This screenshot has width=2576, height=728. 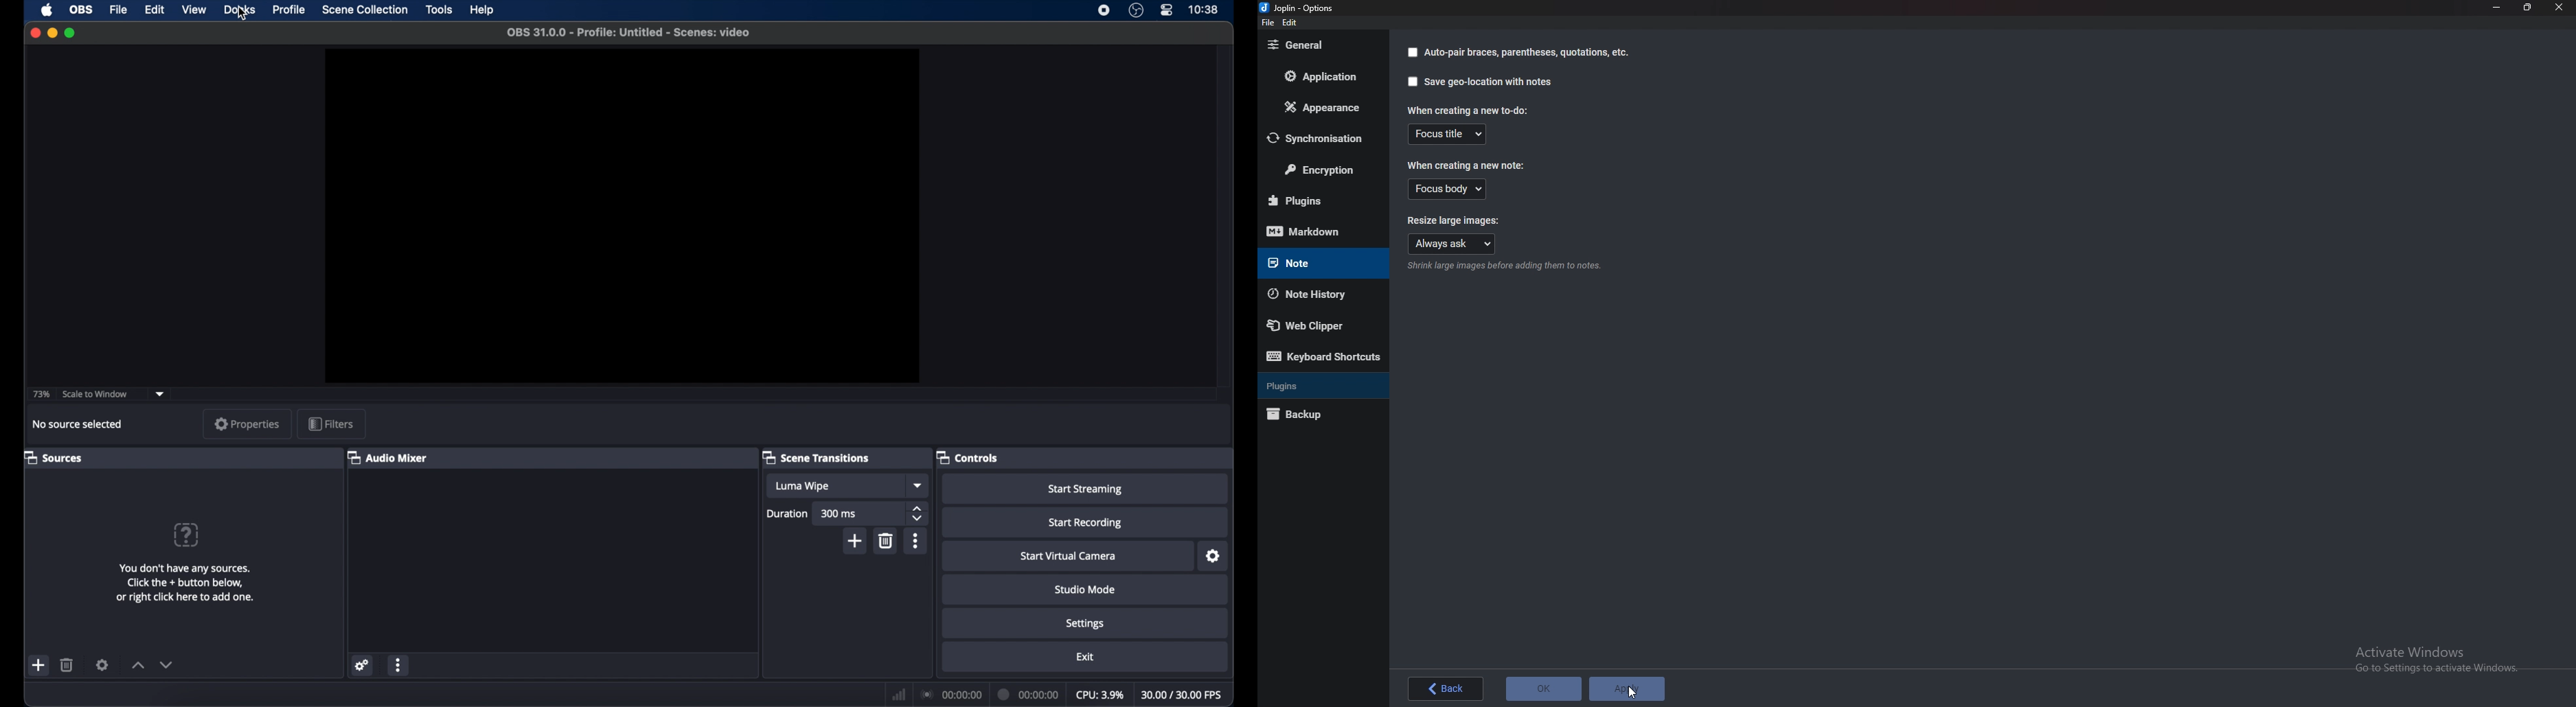 What do you see at coordinates (786, 513) in the screenshot?
I see `duration` at bounding box center [786, 513].